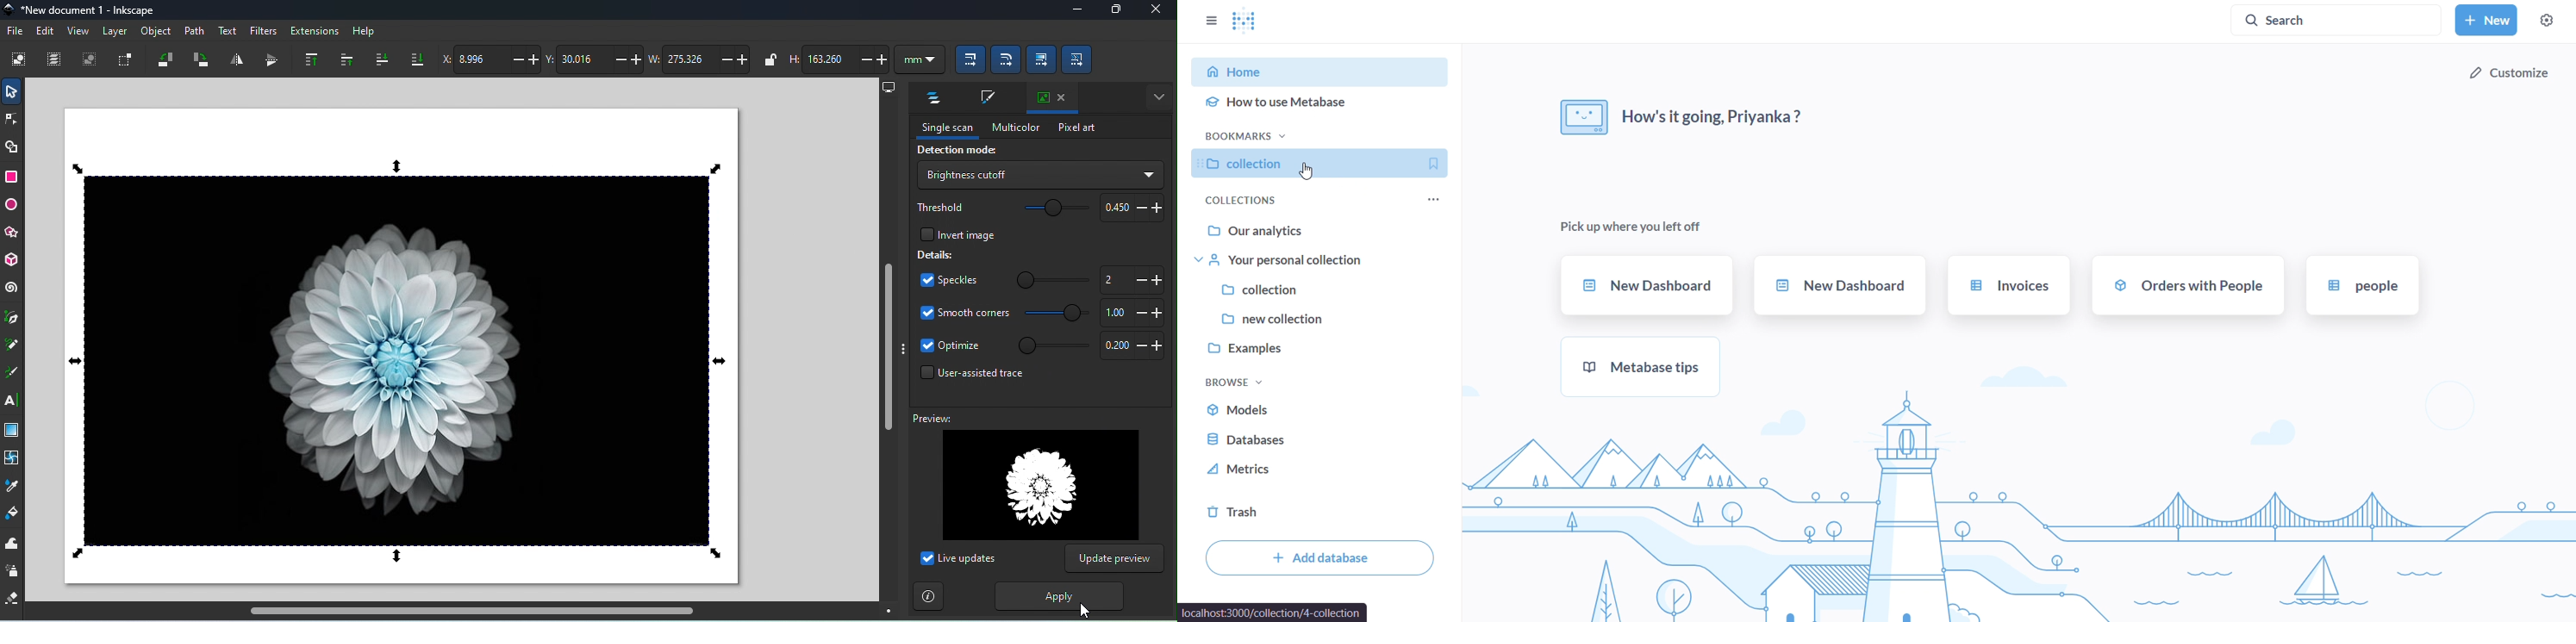  What do you see at coordinates (14, 207) in the screenshot?
I see `Ellipse/arc tool` at bounding box center [14, 207].